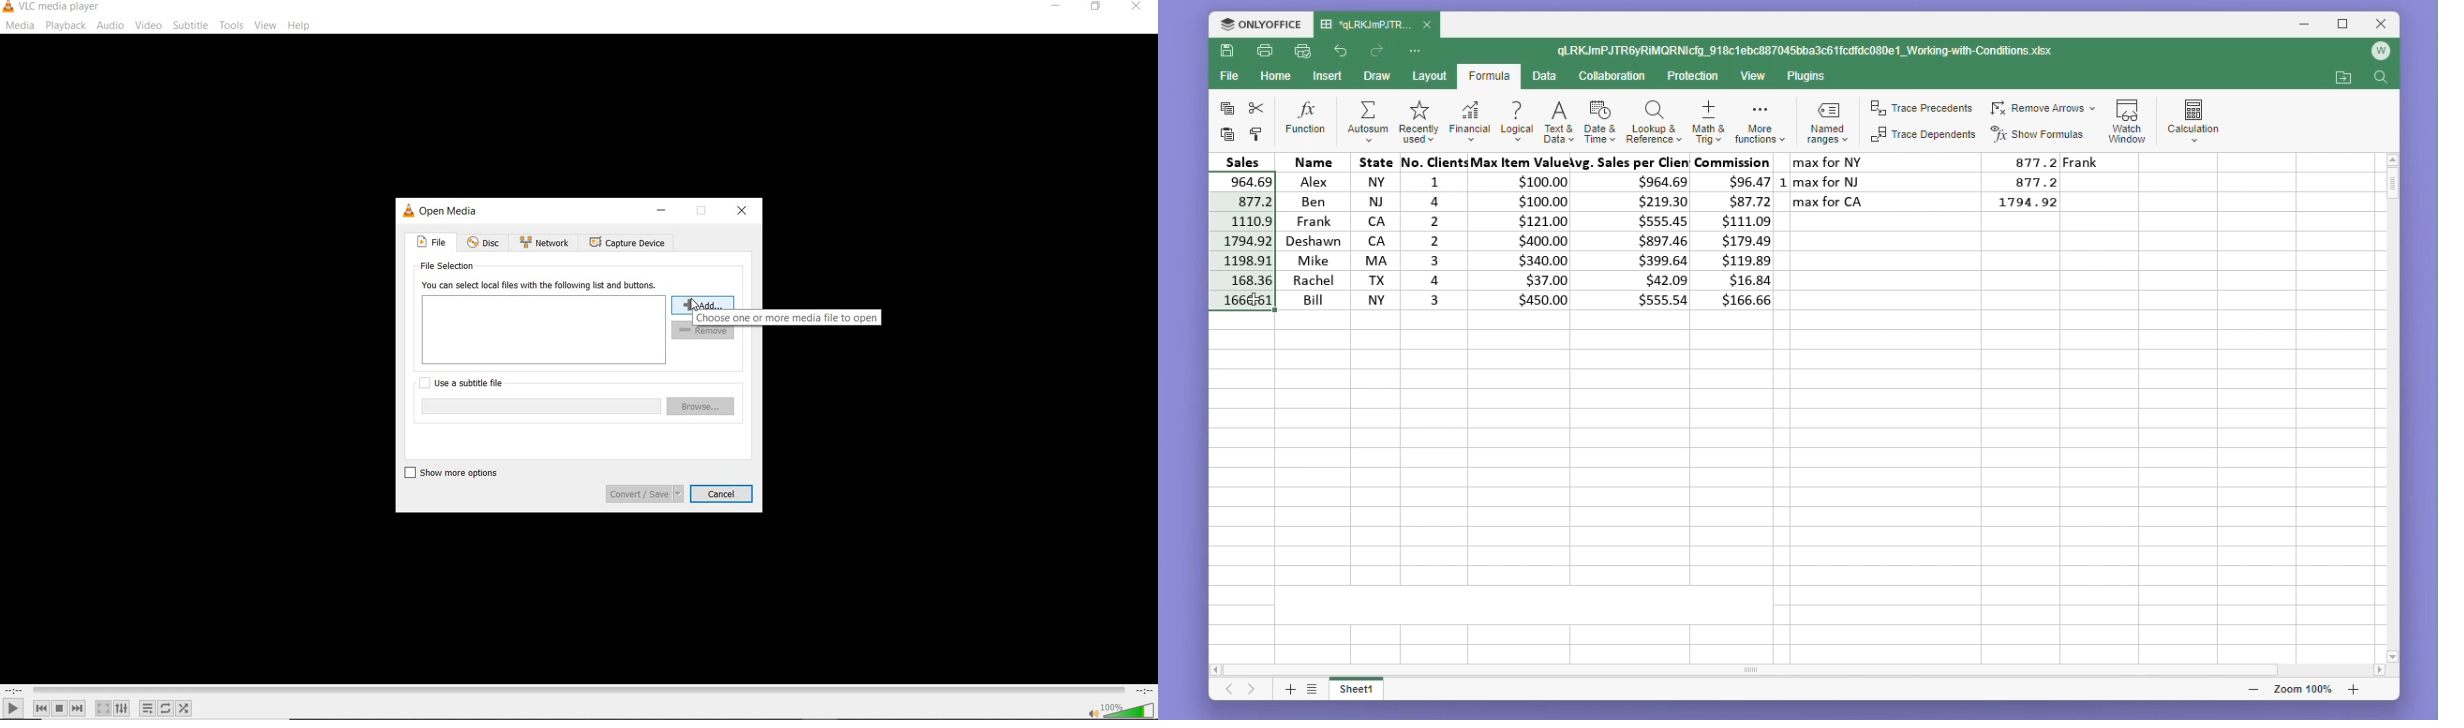 Image resolution: width=2464 pixels, height=728 pixels. Describe the element at coordinates (103, 708) in the screenshot. I see `toggle the video in fullscreen` at that location.